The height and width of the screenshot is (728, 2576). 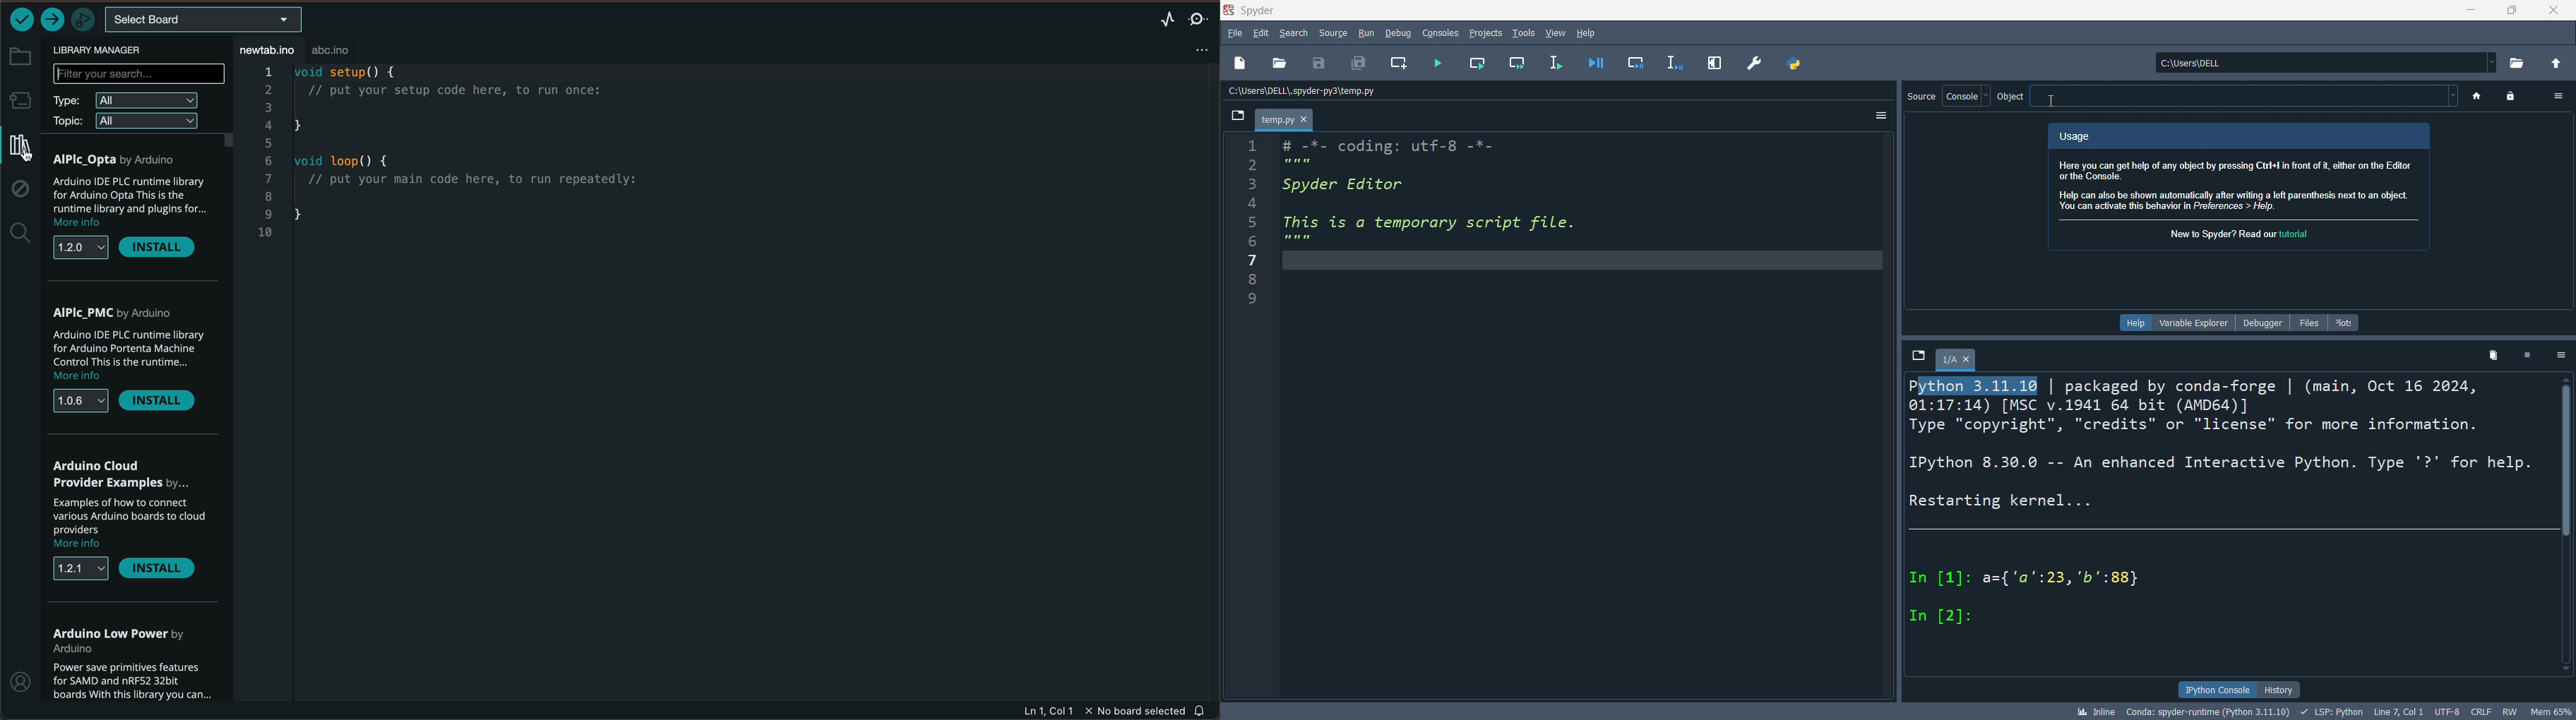 I want to click on source, so click(x=1332, y=32).